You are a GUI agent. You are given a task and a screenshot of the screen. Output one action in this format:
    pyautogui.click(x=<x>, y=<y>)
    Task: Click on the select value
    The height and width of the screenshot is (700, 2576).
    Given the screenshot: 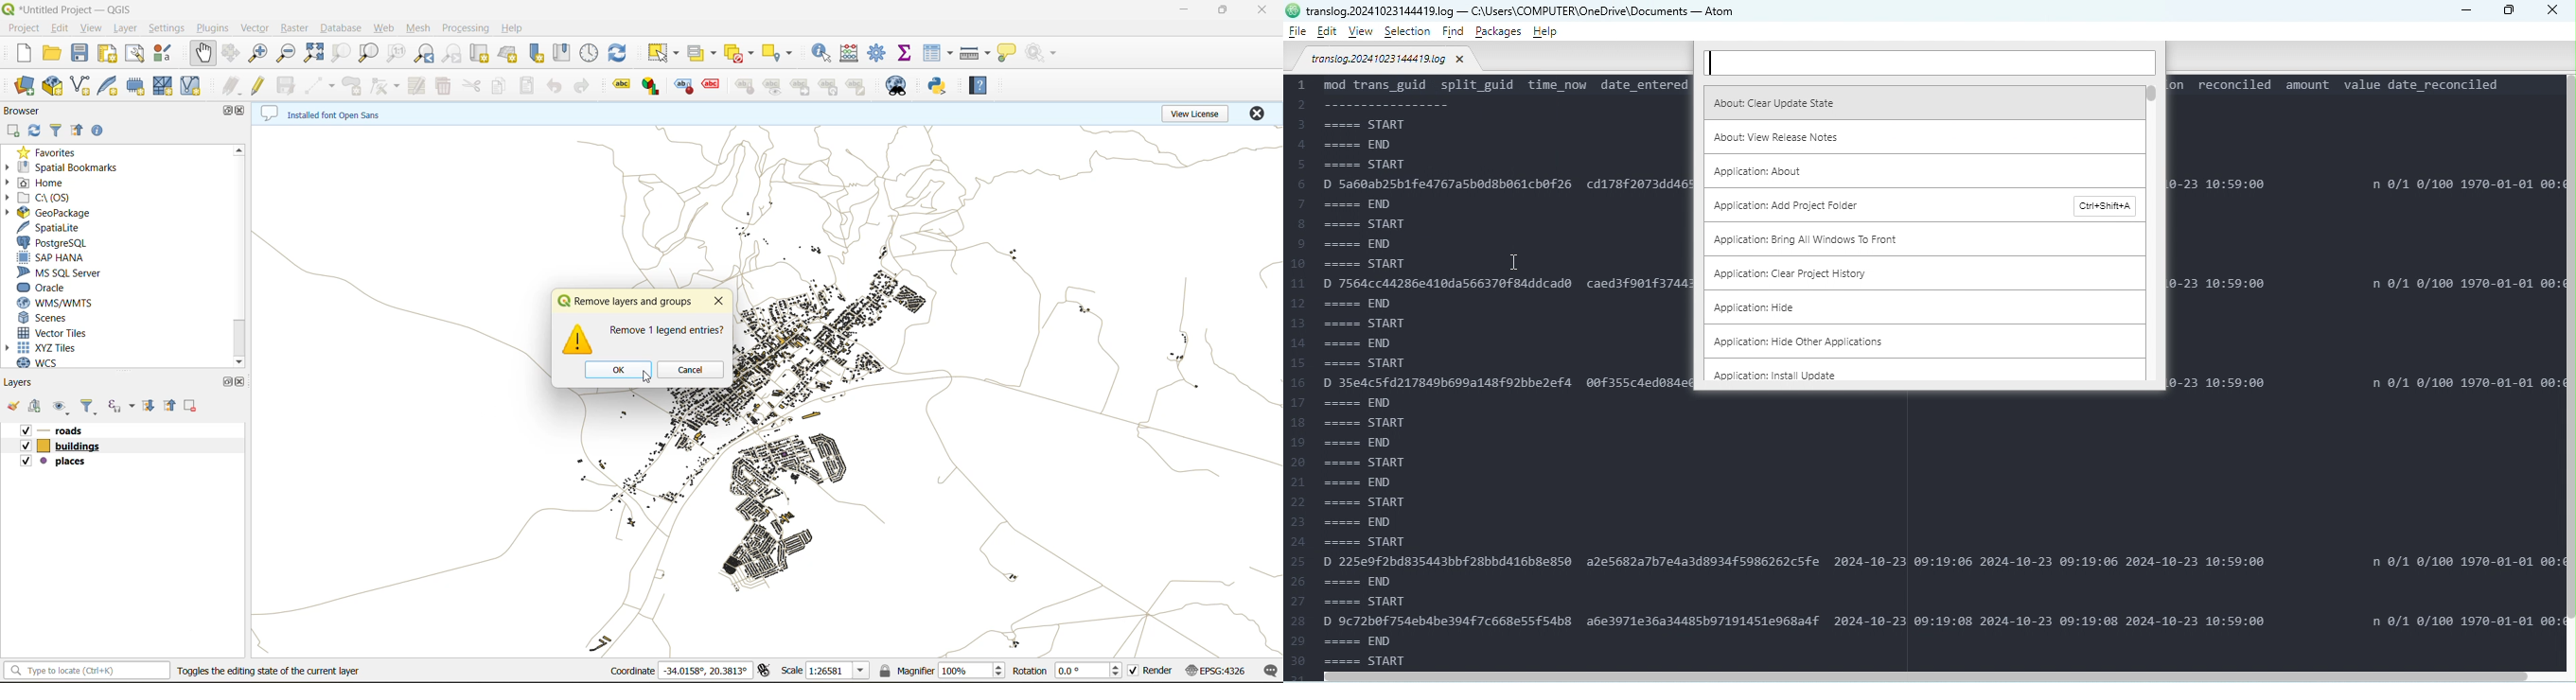 What is the action you would take?
    pyautogui.click(x=705, y=53)
    